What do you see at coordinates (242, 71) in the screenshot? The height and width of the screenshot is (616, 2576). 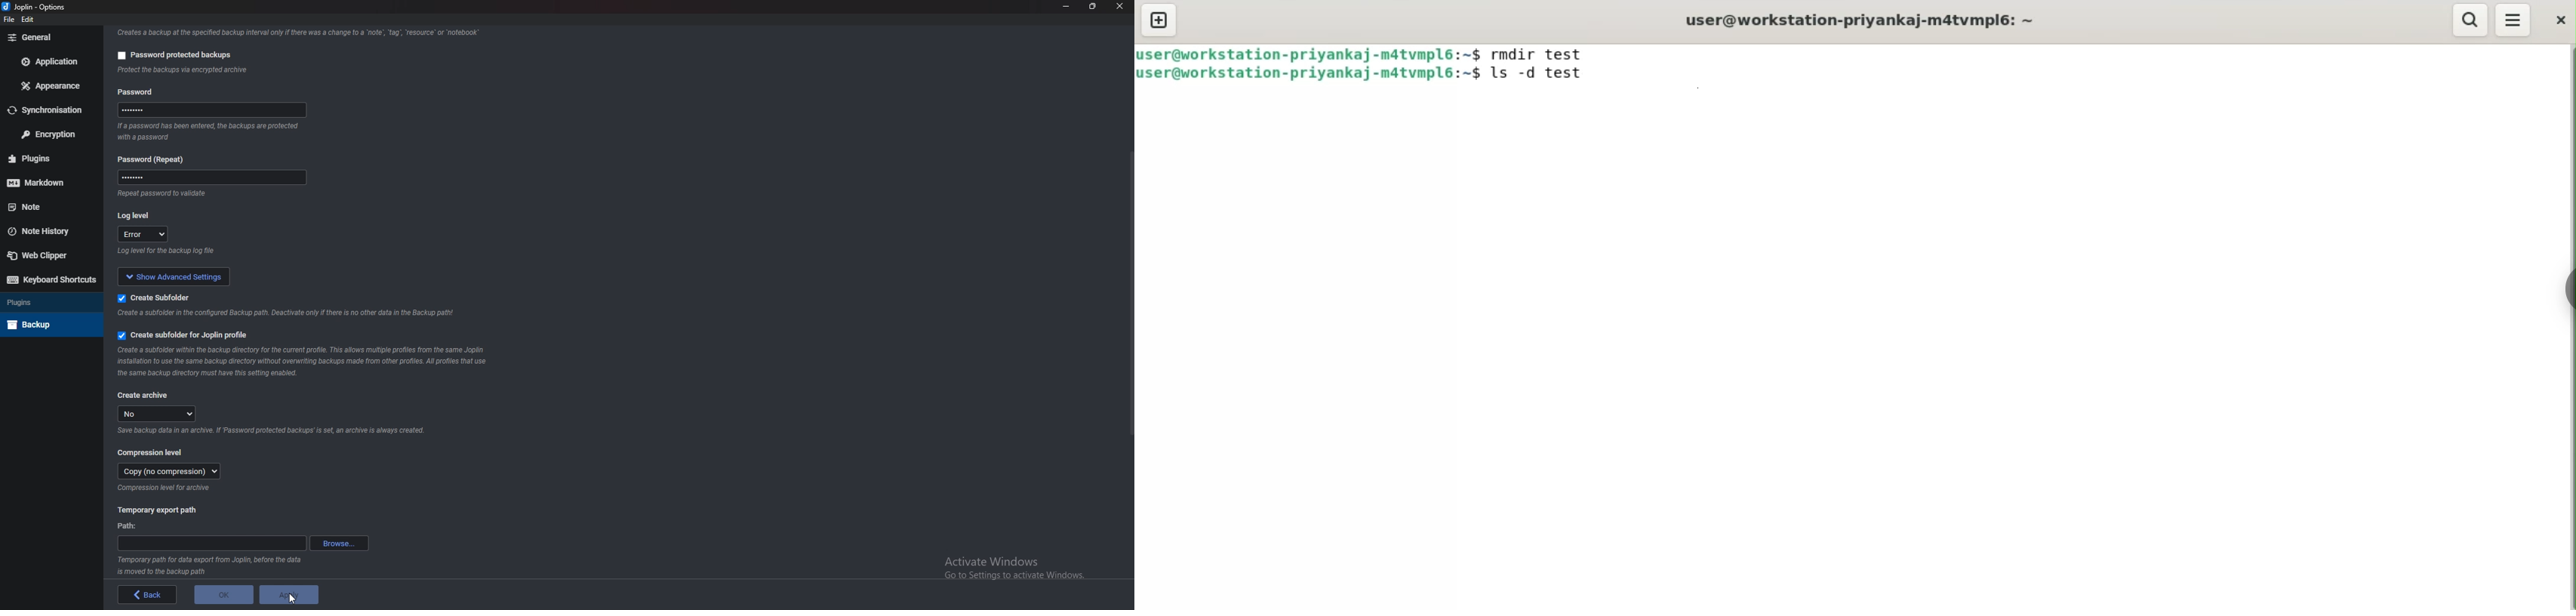 I see `info` at bounding box center [242, 71].